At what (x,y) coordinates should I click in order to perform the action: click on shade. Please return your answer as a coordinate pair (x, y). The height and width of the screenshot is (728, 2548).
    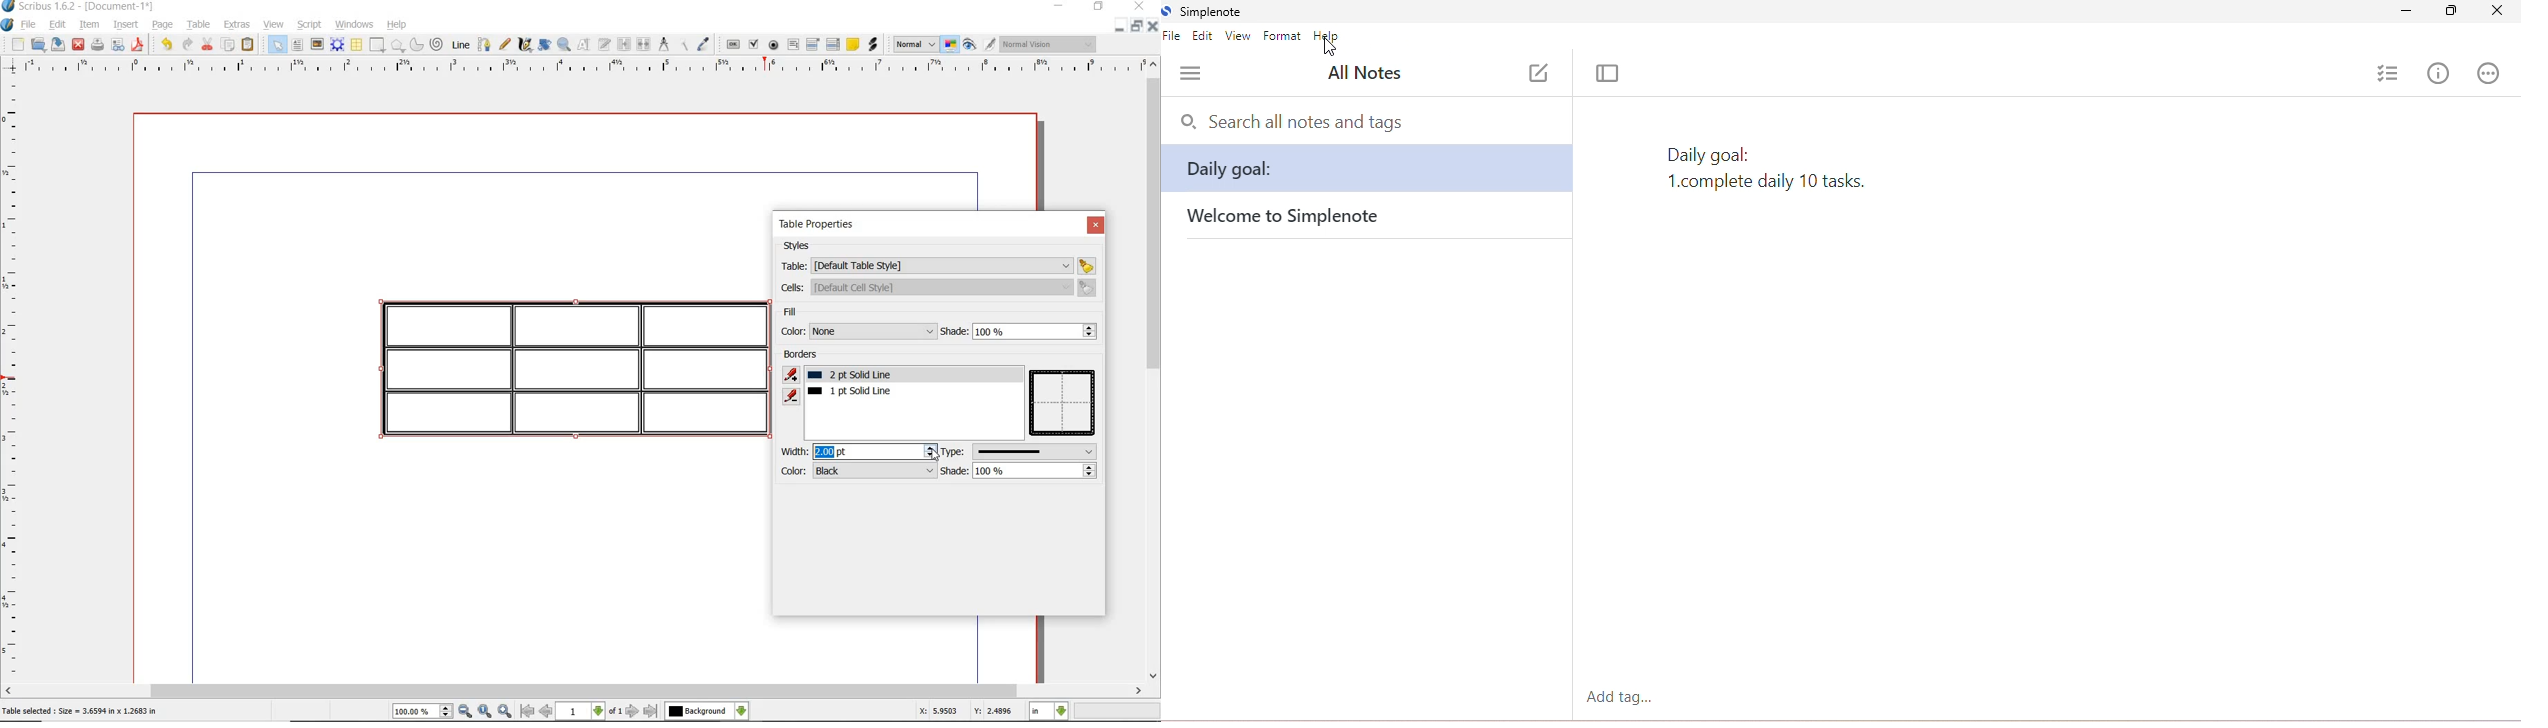
    Looking at the image, I should click on (1017, 470).